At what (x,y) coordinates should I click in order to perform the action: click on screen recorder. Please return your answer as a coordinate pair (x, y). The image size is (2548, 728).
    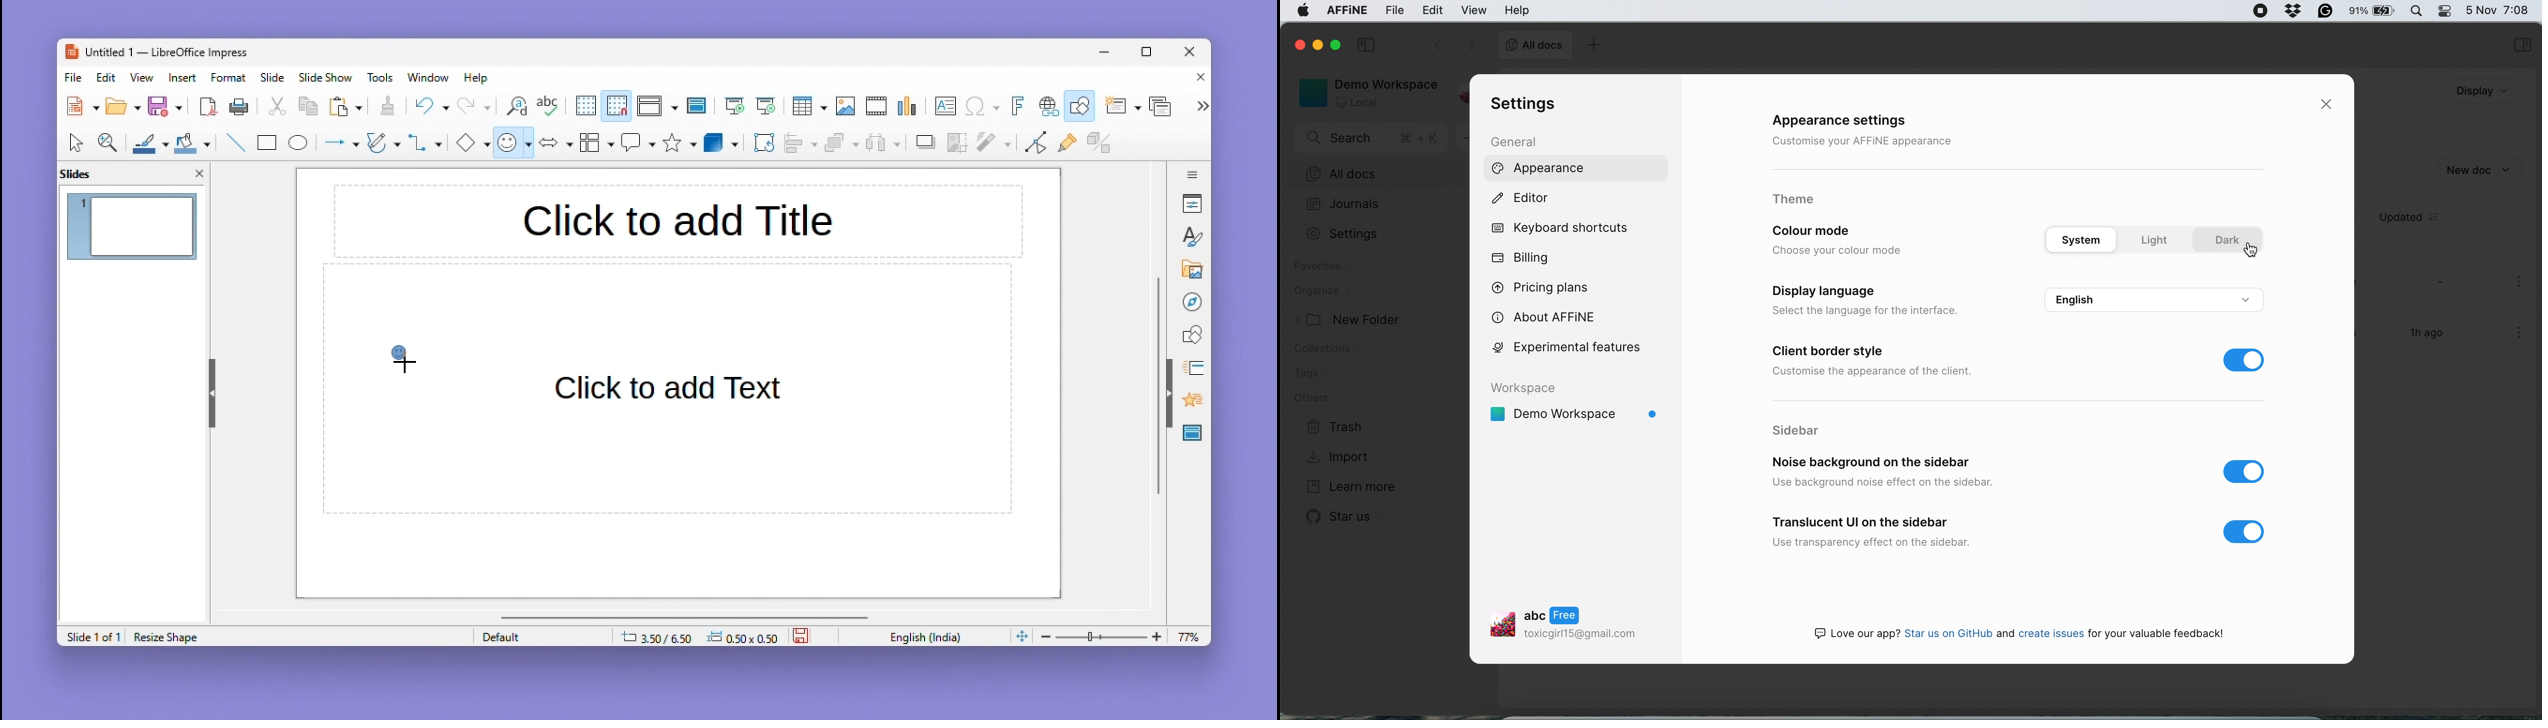
    Looking at the image, I should click on (2262, 11).